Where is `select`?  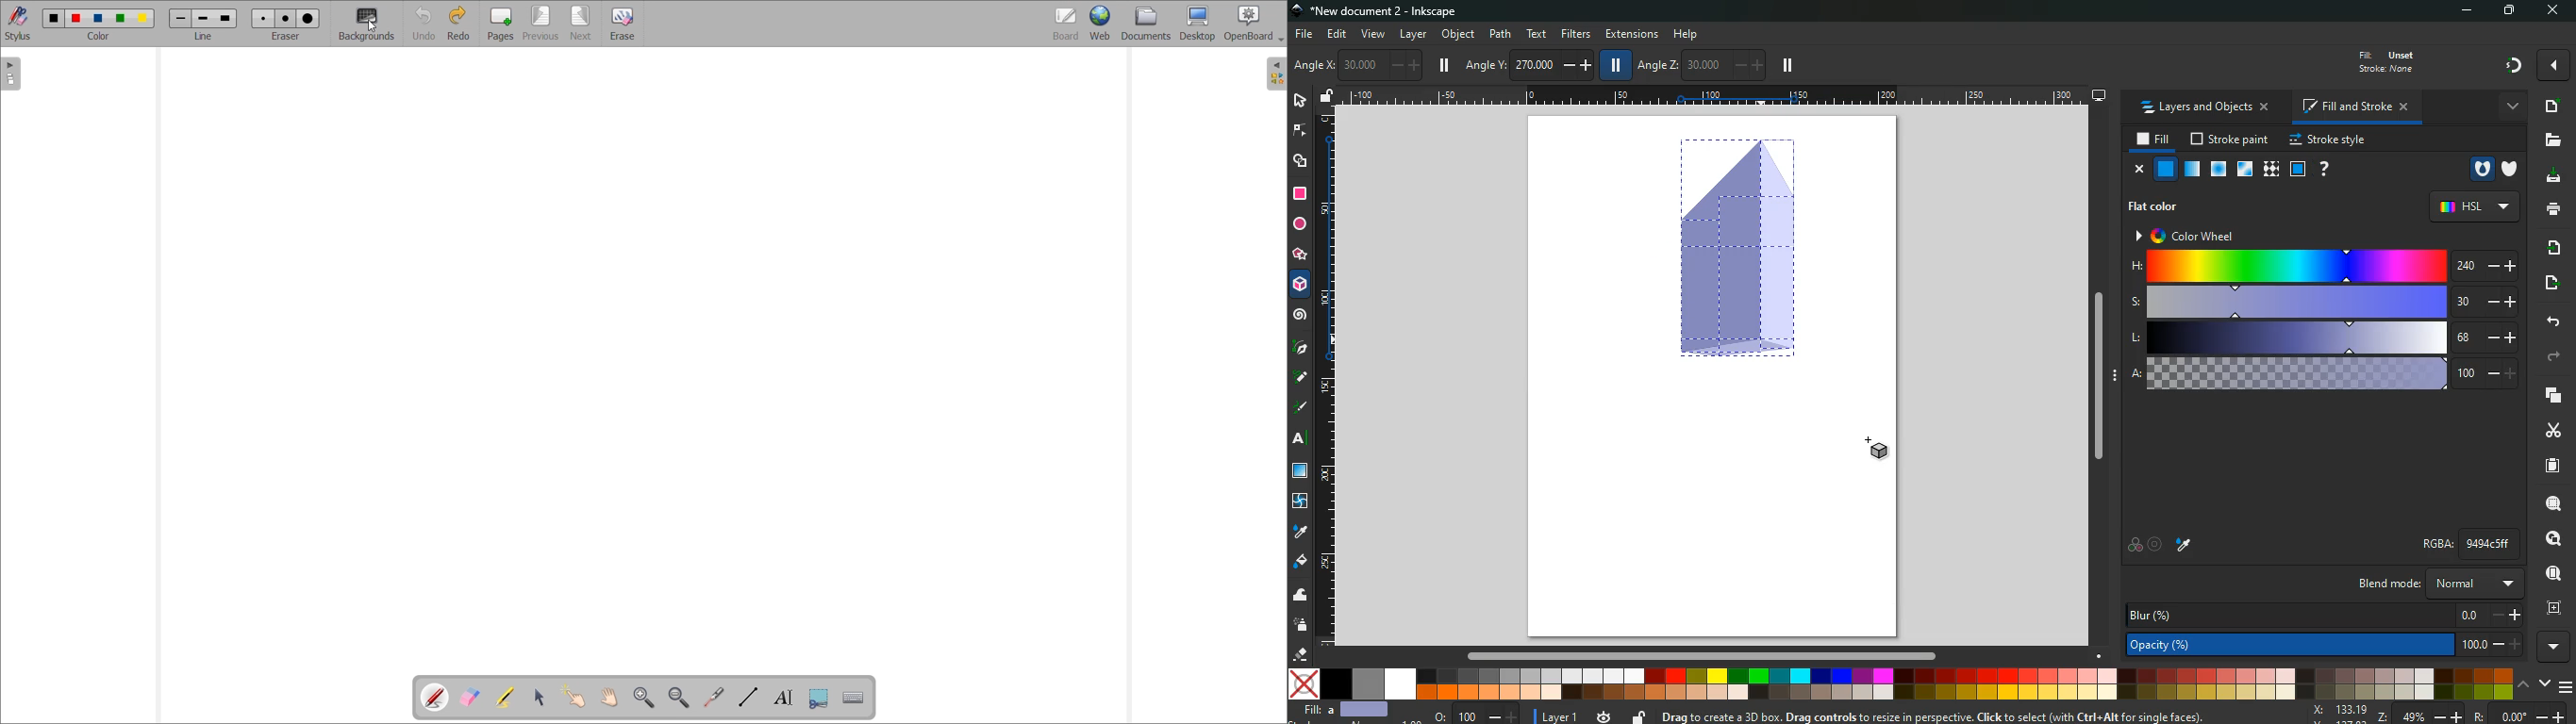
select is located at coordinates (1302, 102).